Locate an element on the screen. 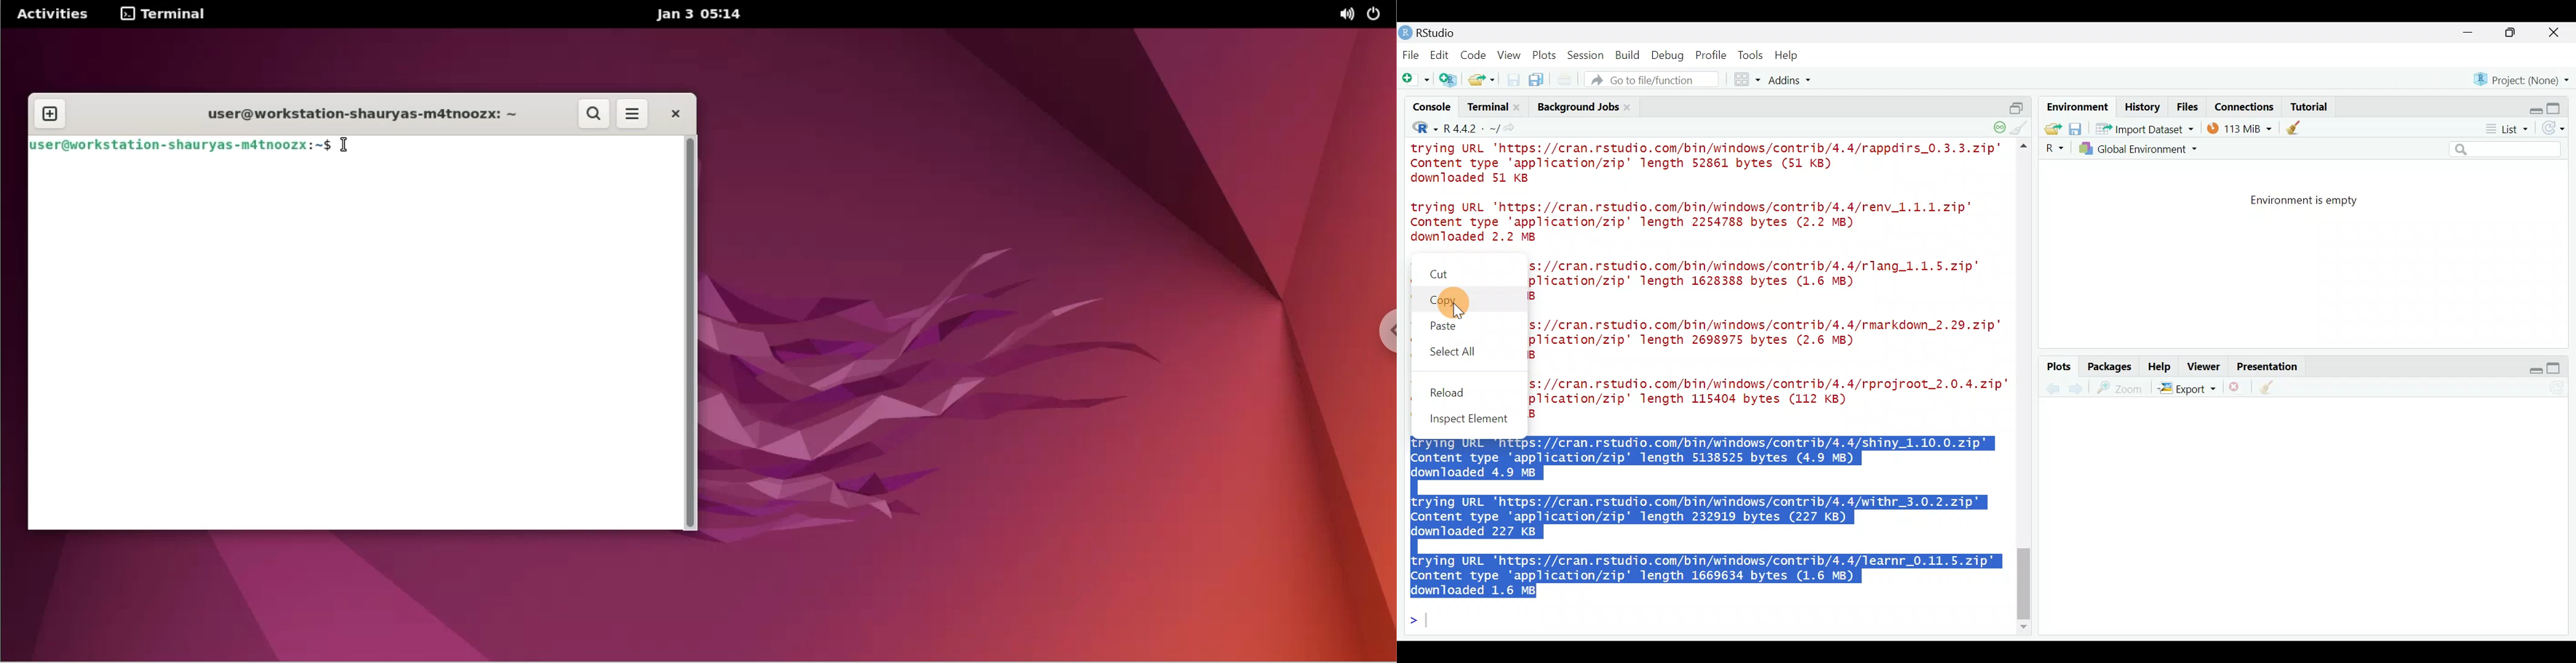 This screenshot has width=2576, height=672. Search bar is located at coordinates (2507, 150).